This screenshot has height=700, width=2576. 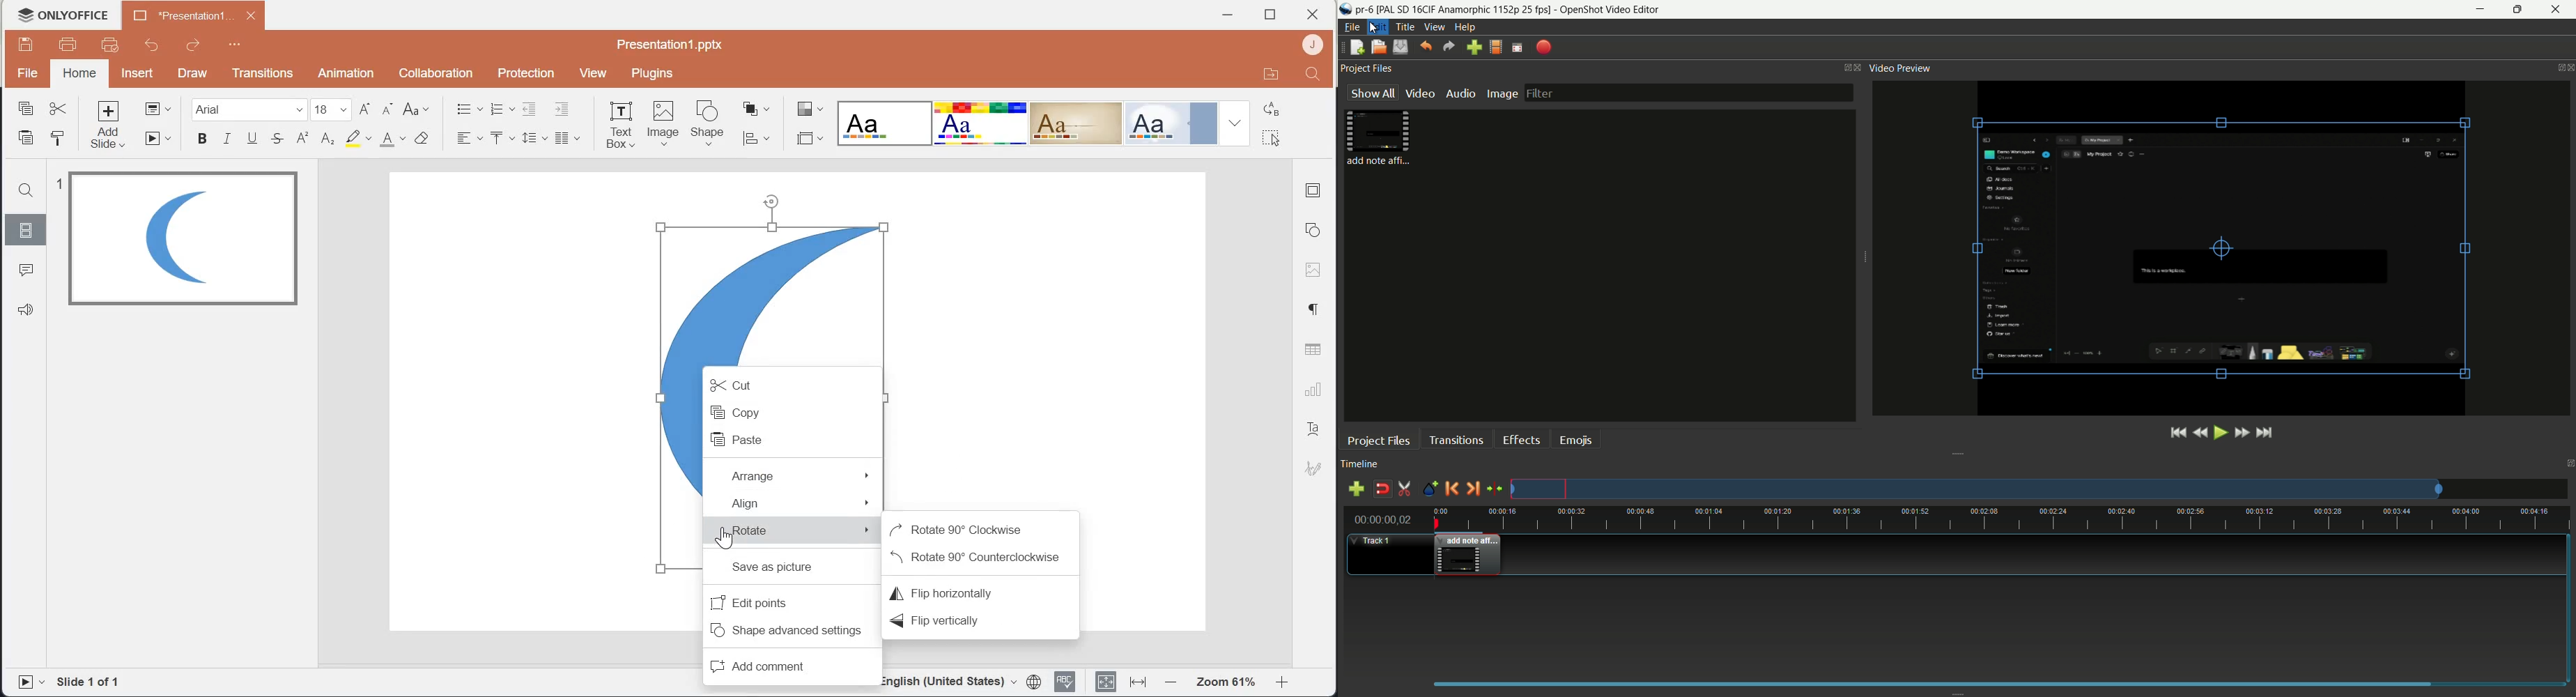 I want to click on Shape advanced settings, so click(x=787, y=629).